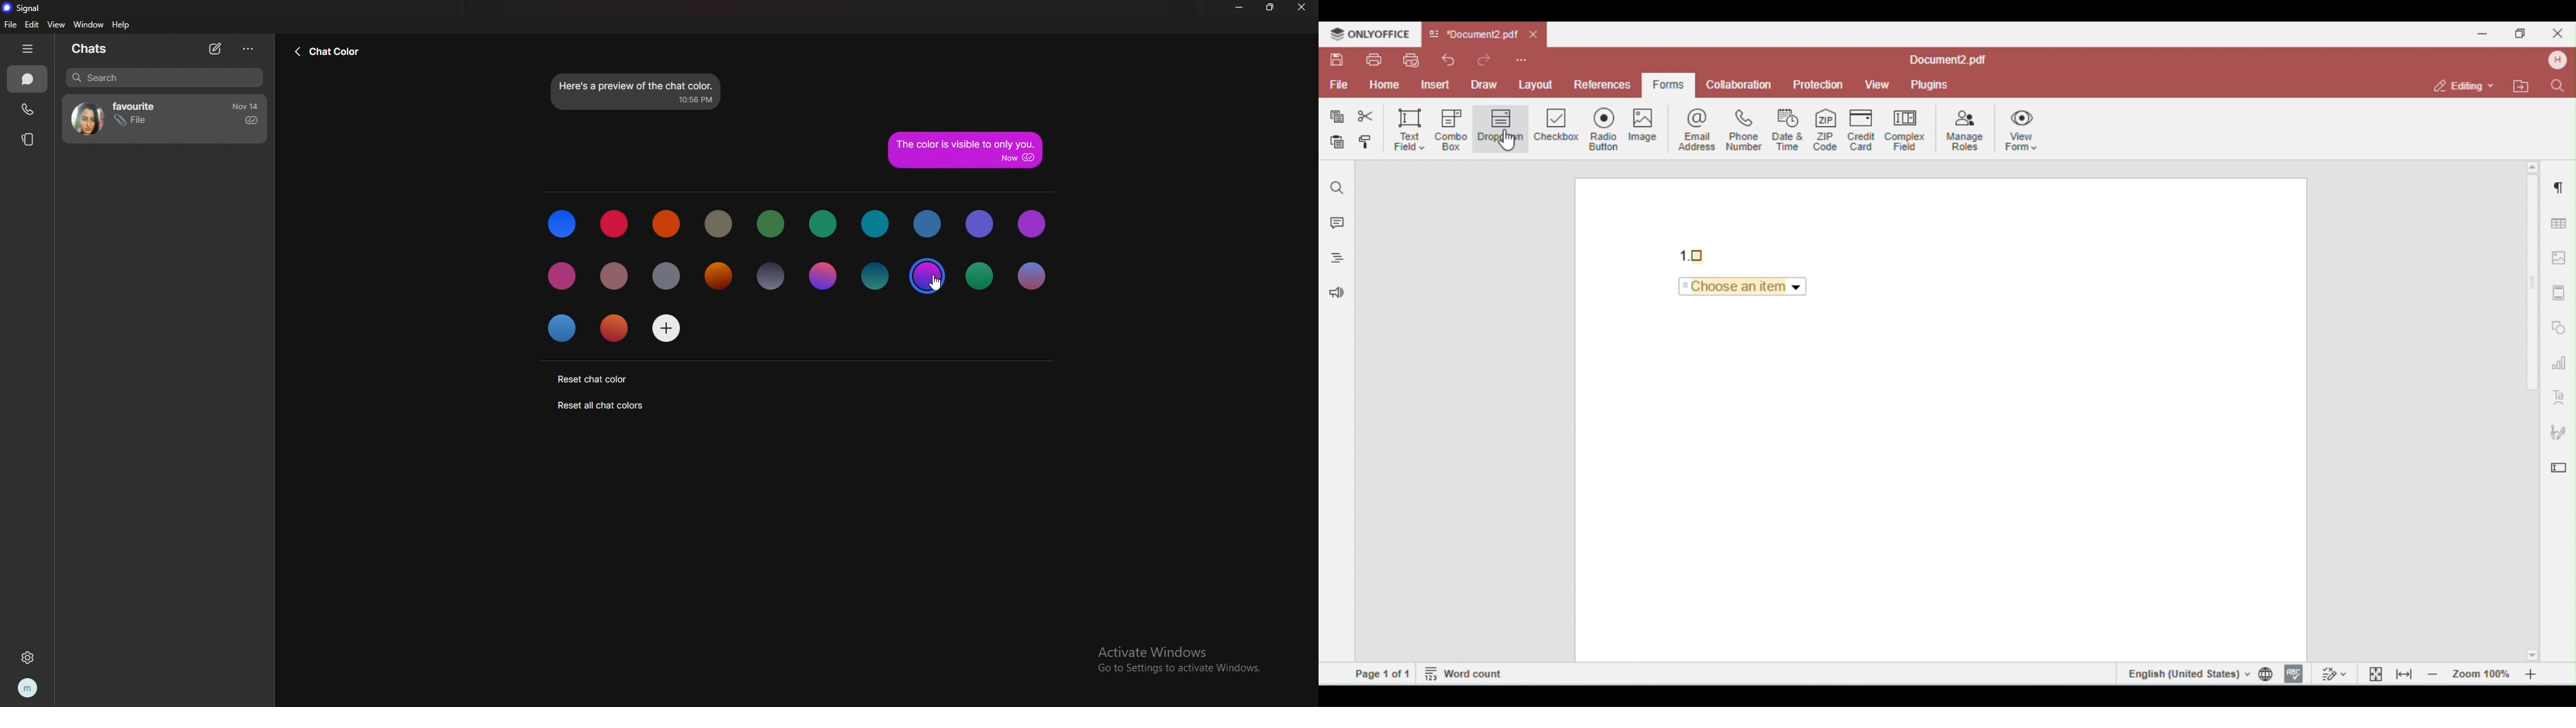 Image resolution: width=2576 pixels, height=728 pixels. Describe the element at coordinates (602, 405) in the screenshot. I see `reset all chat colors` at that location.